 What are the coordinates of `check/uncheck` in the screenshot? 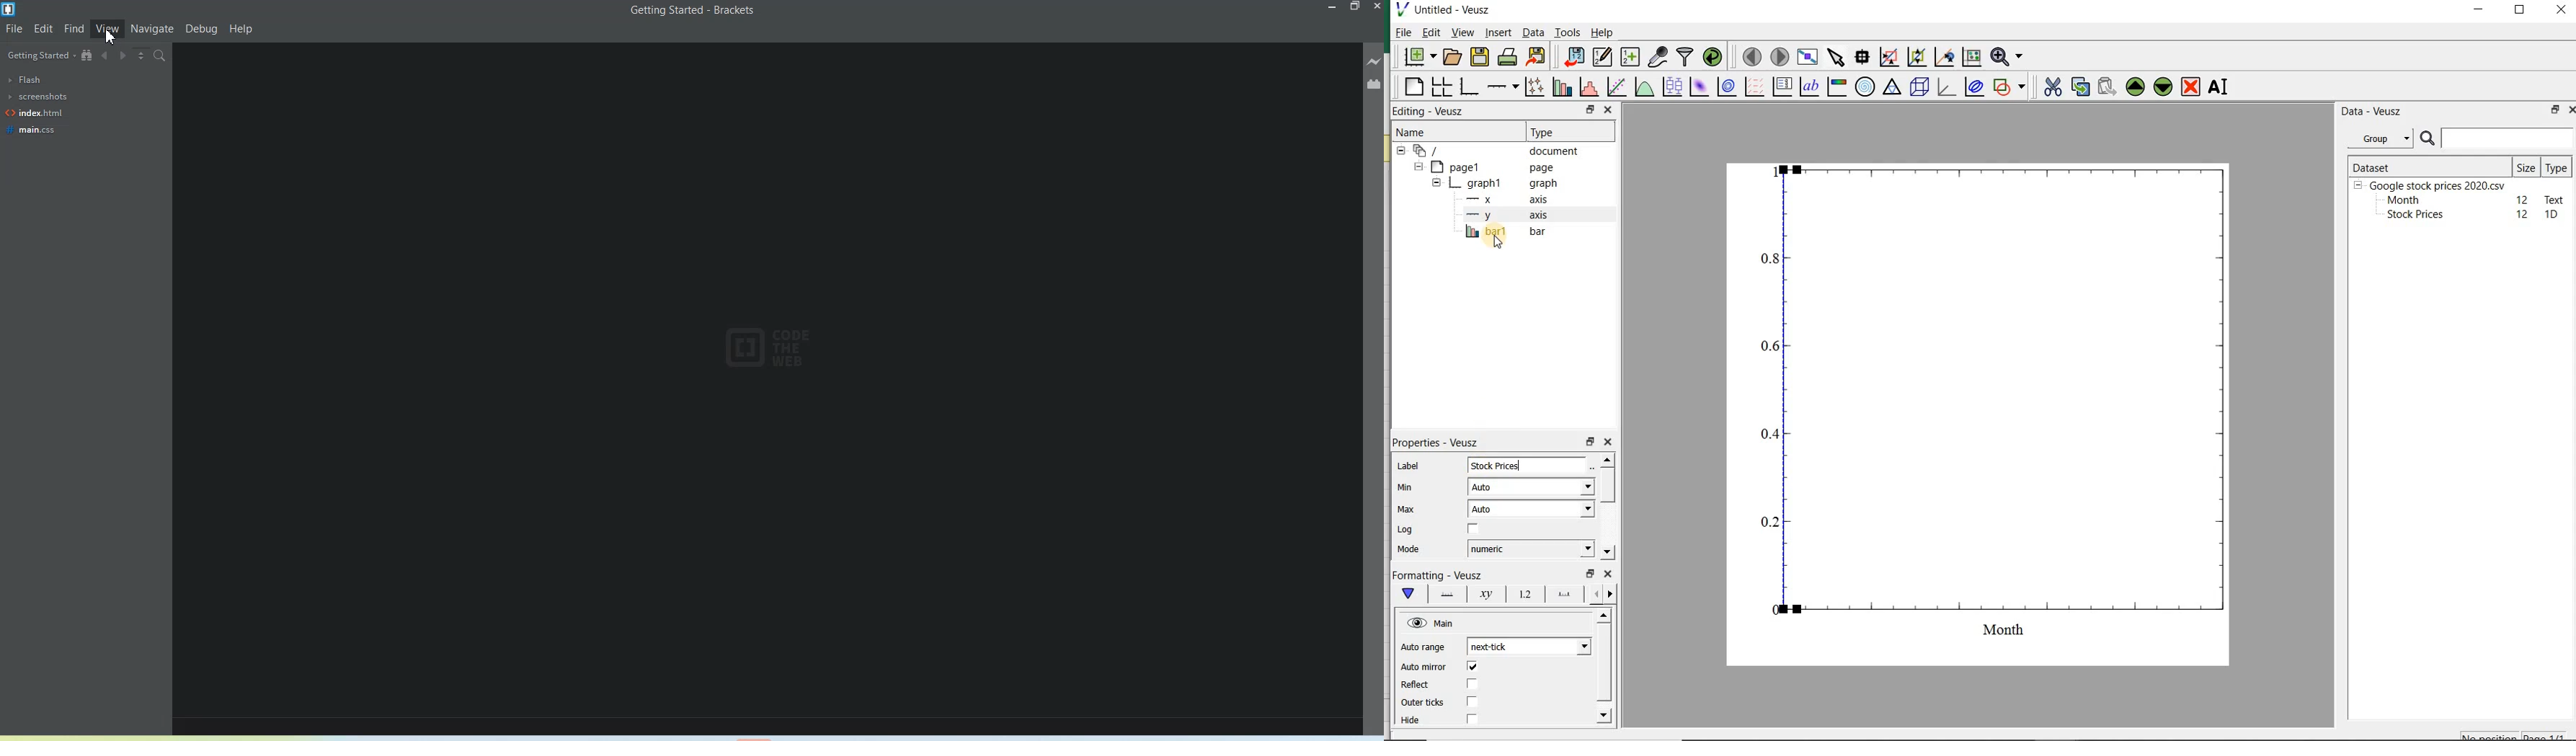 It's located at (1471, 720).